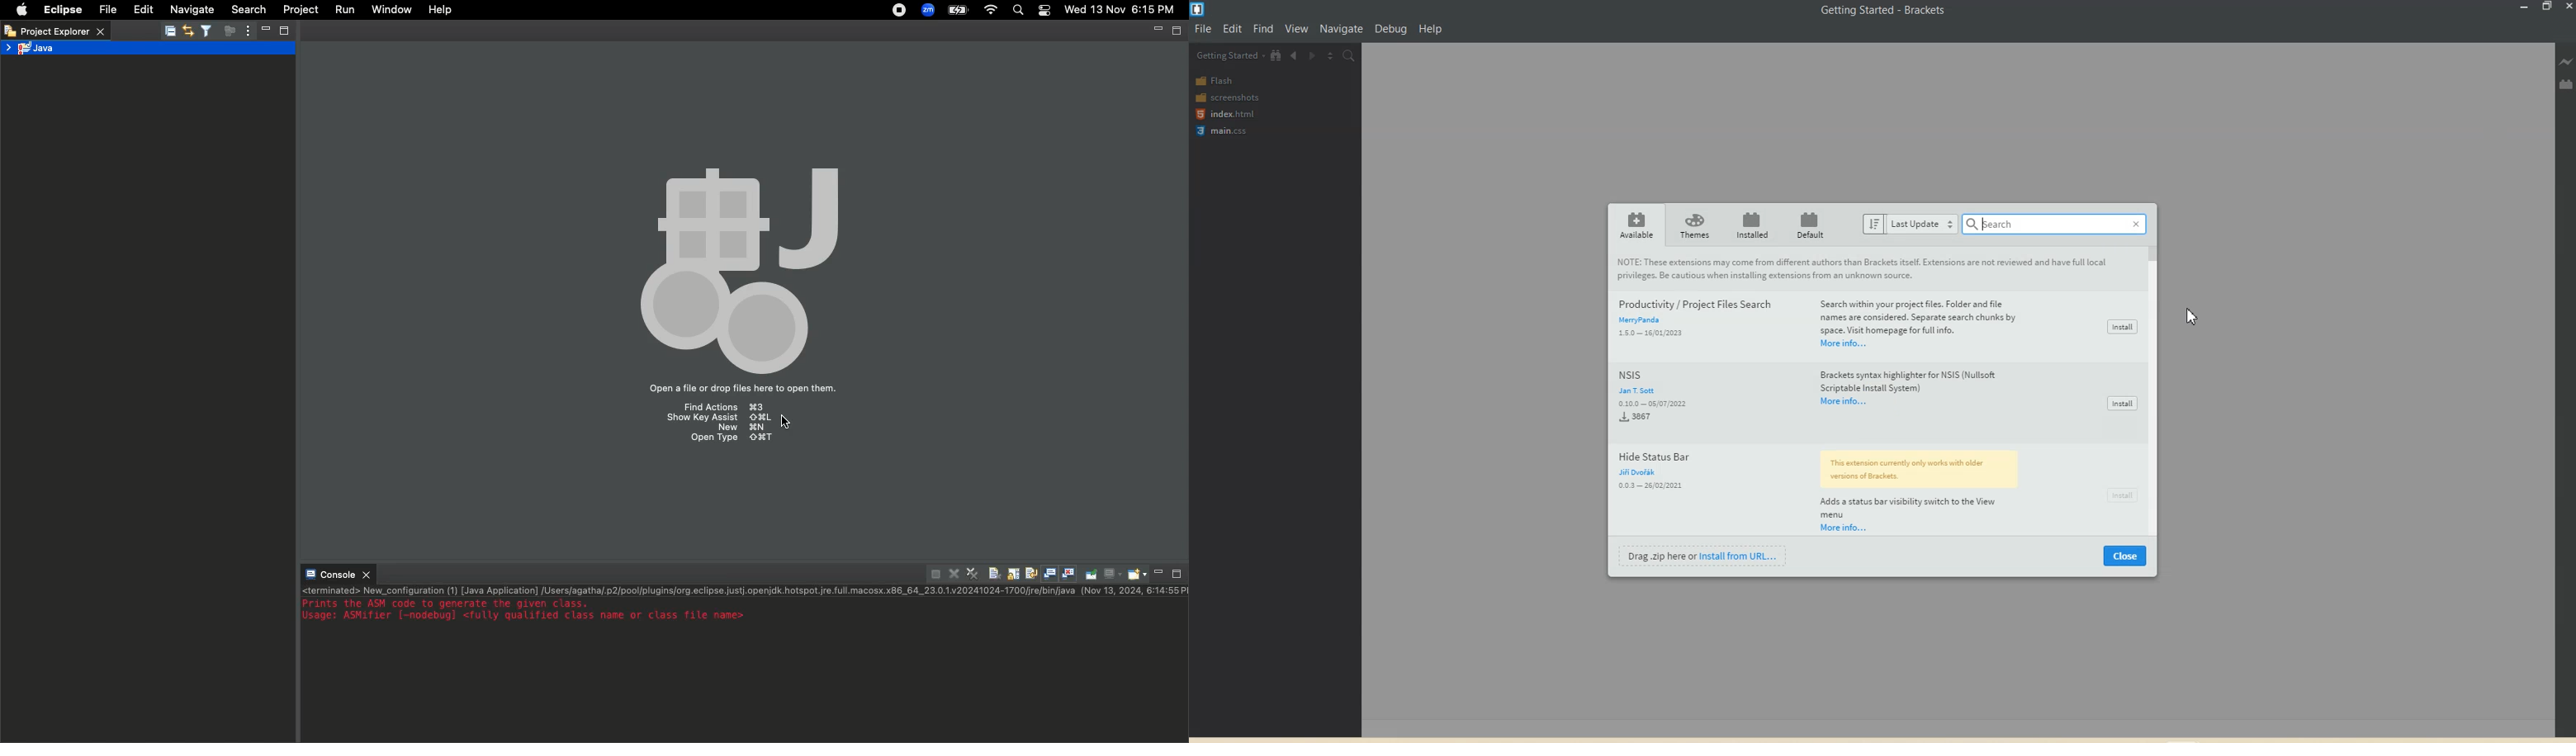 The image size is (2576, 756). I want to click on cursor, so click(787, 421).